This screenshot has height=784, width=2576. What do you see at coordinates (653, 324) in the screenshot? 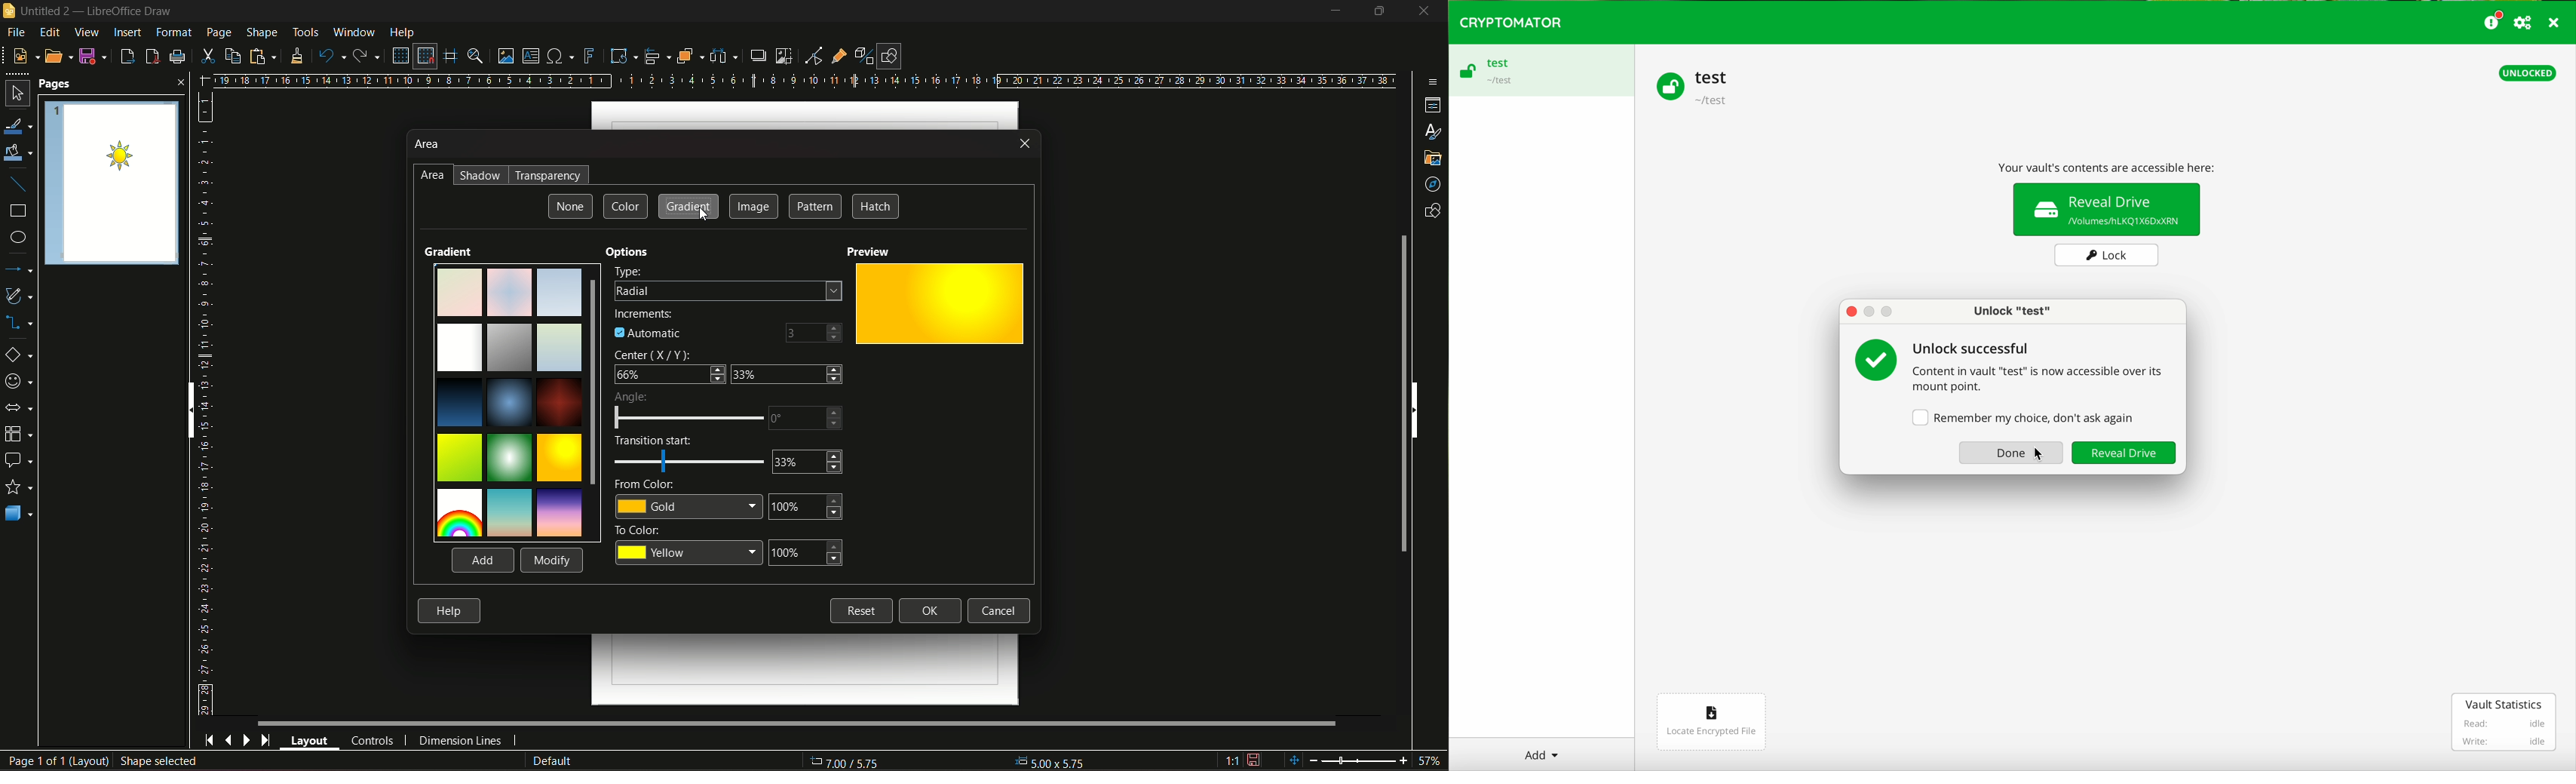
I see `increments` at bounding box center [653, 324].